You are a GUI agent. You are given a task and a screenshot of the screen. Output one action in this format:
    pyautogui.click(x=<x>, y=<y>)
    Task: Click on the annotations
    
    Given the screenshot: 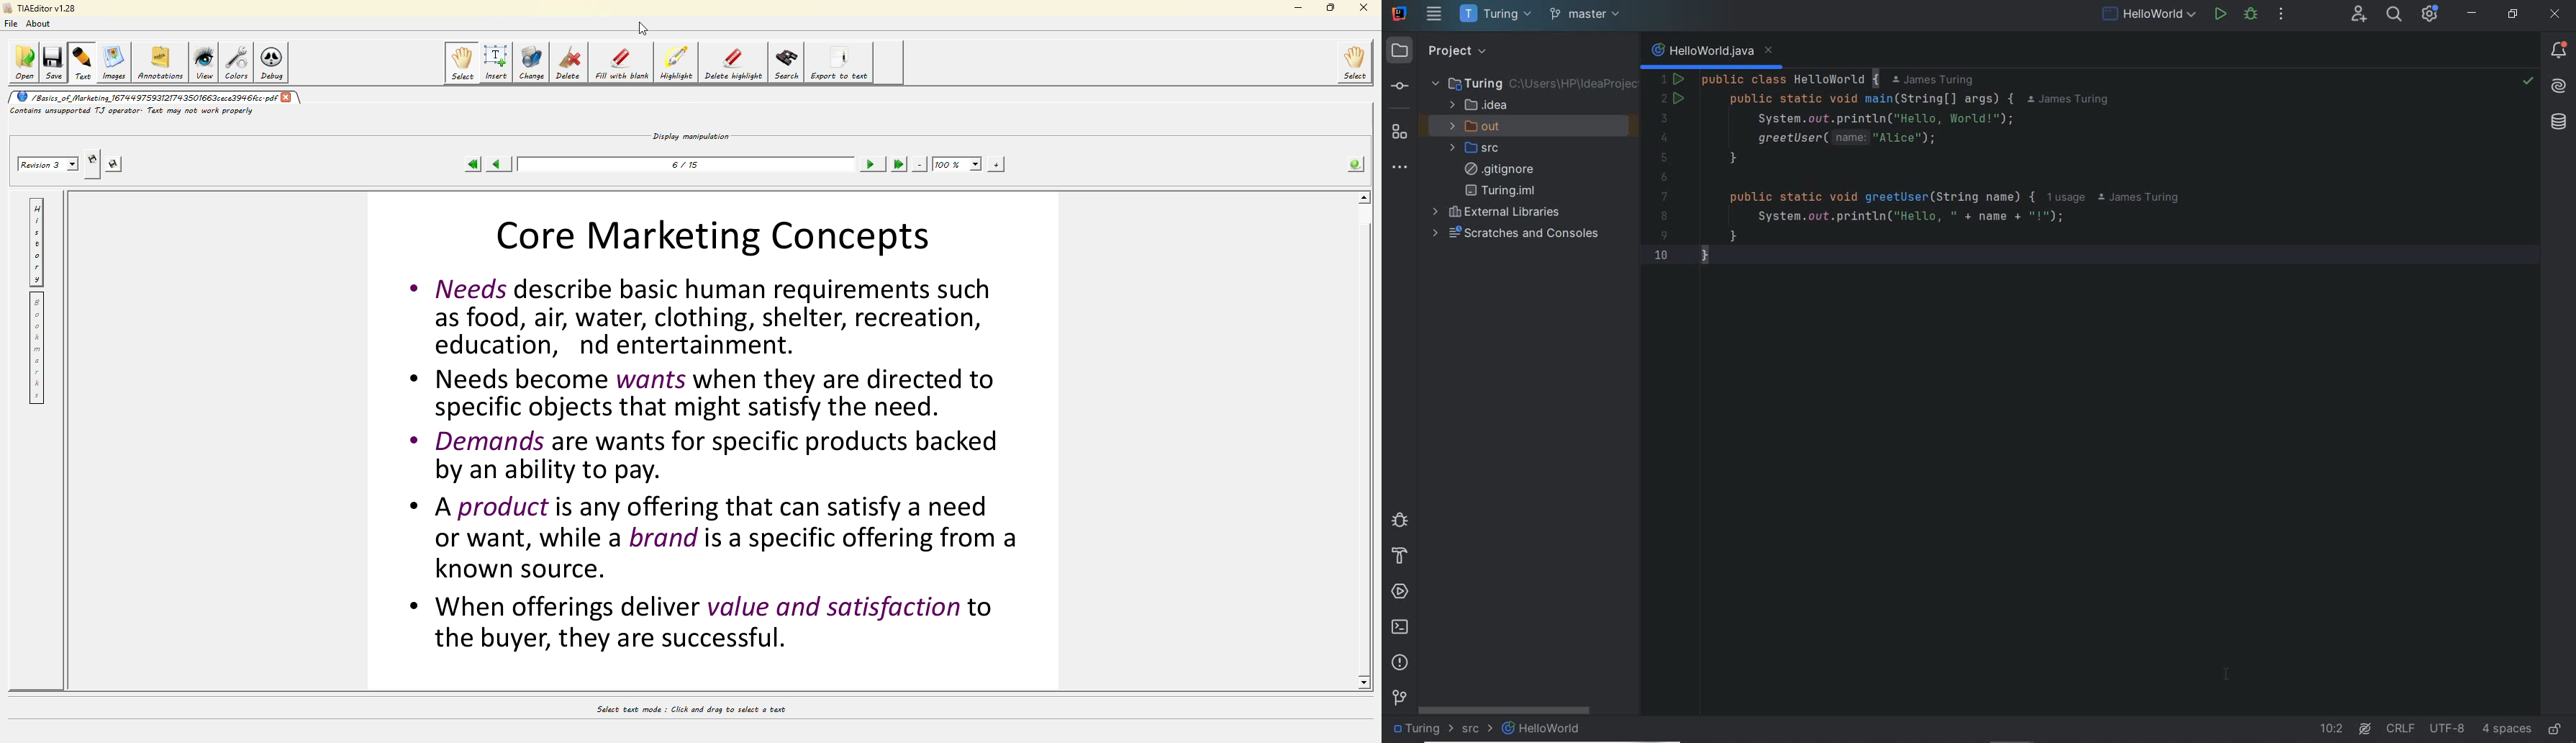 What is the action you would take?
    pyautogui.click(x=162, y=60)
    